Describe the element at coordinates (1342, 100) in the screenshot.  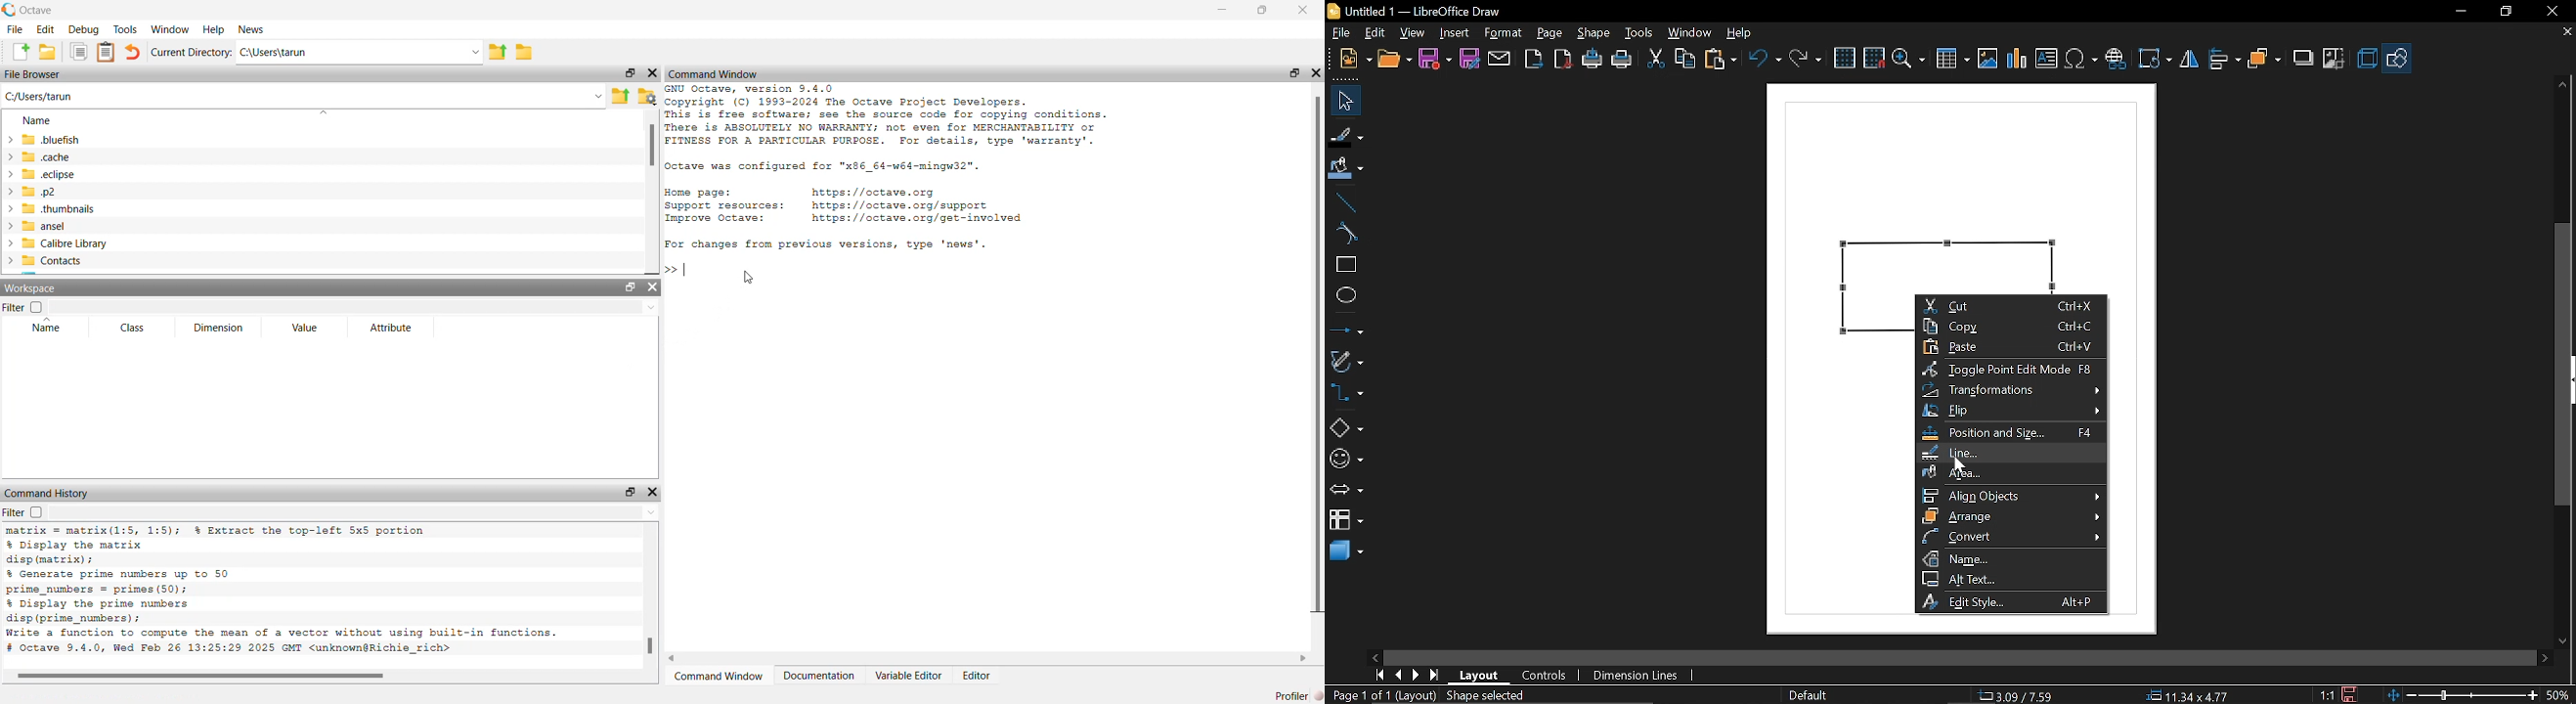
I see `Select` at that location.